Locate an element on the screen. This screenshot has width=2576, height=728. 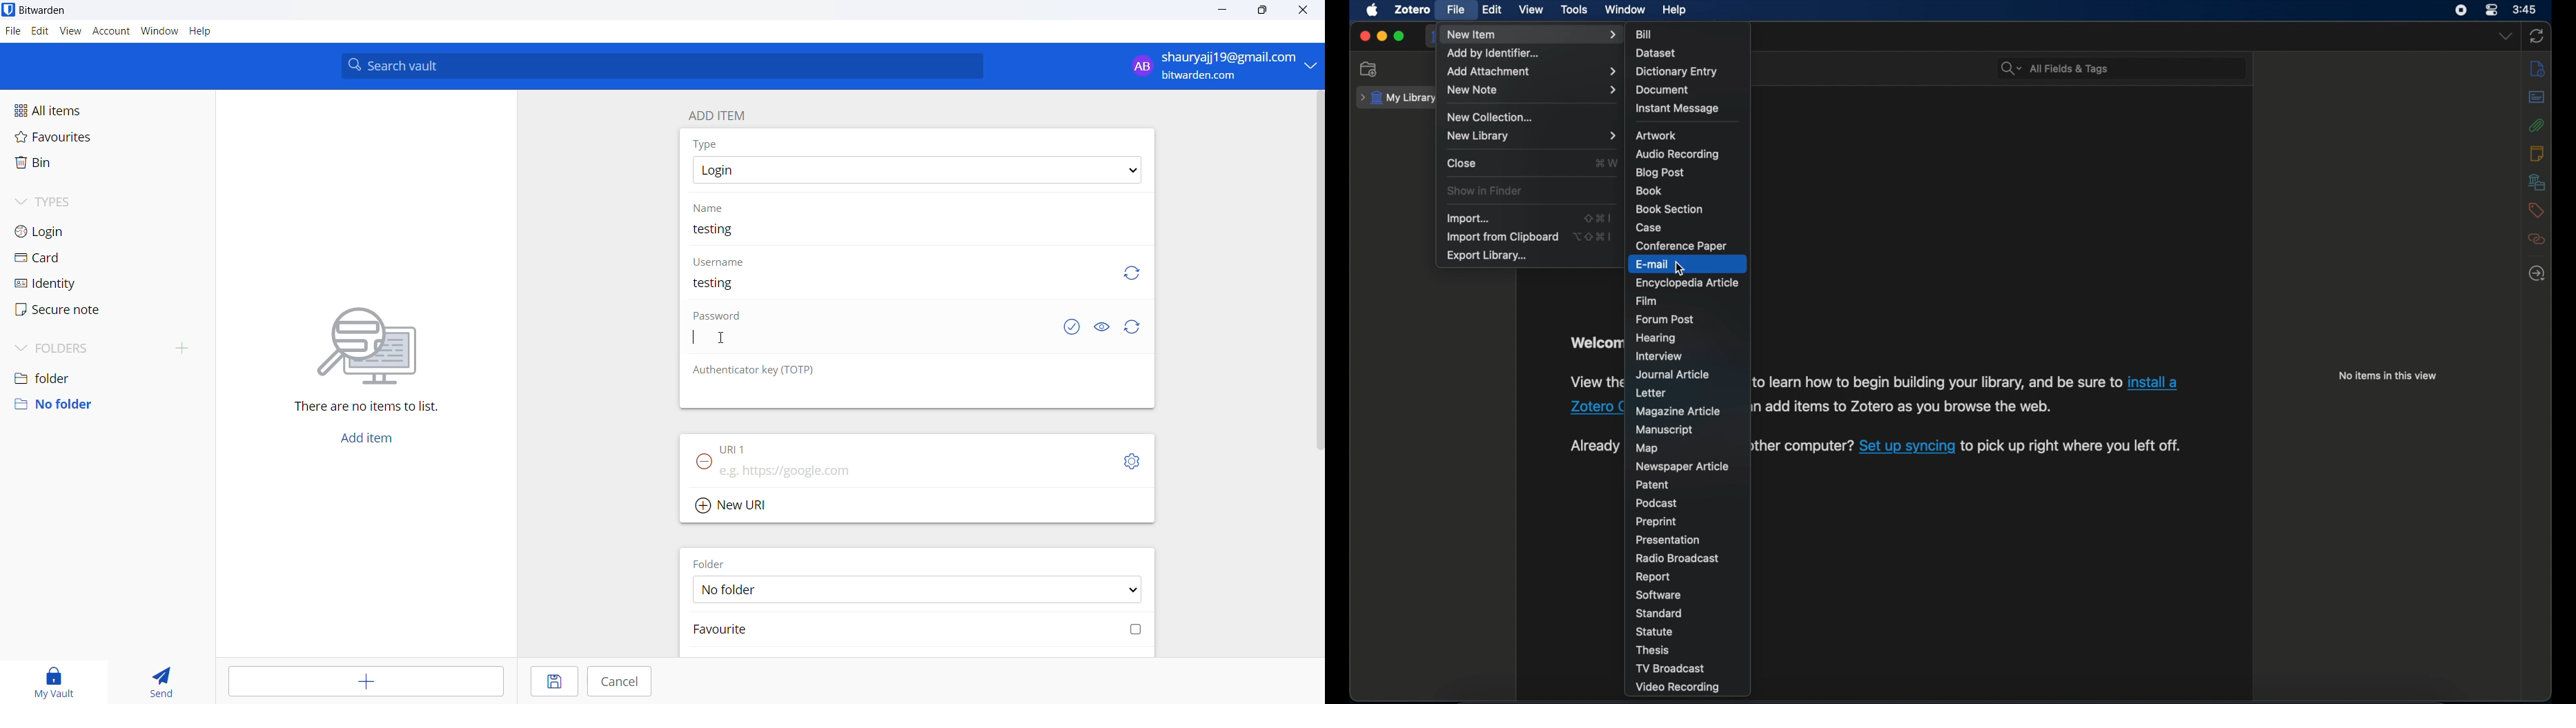
document is located at coordinates (1664, 90).